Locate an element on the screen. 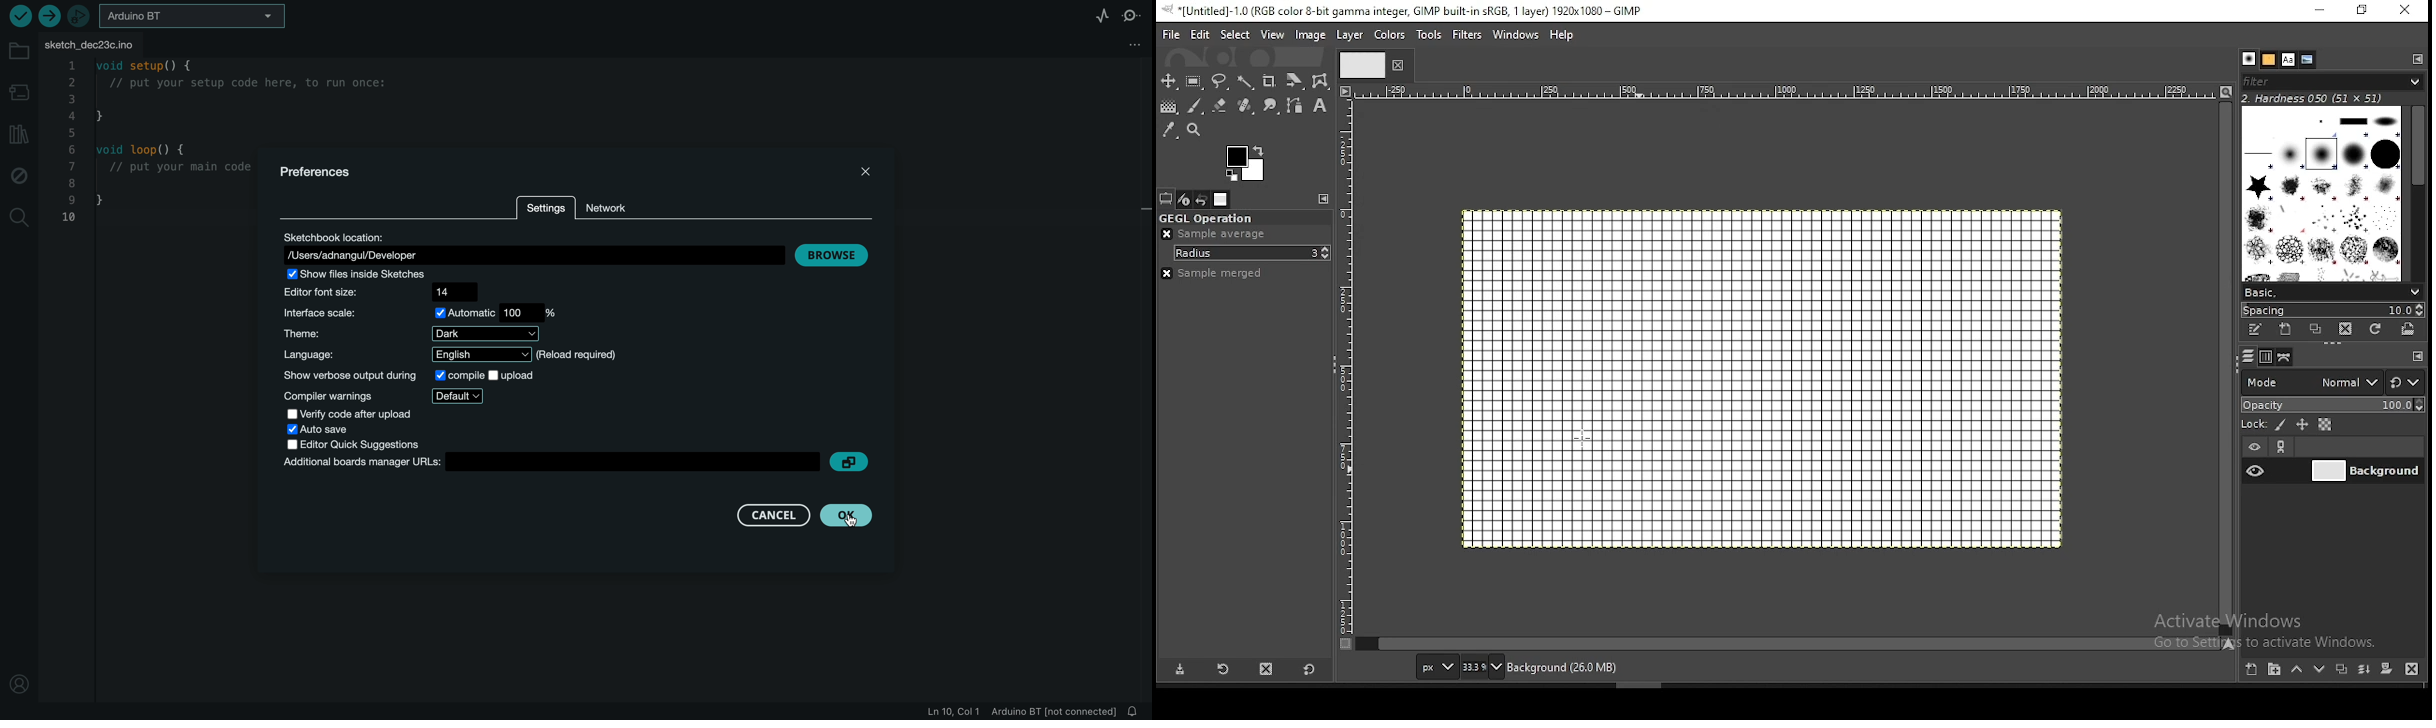  create a new brush is located at coordinates (2287, 330).